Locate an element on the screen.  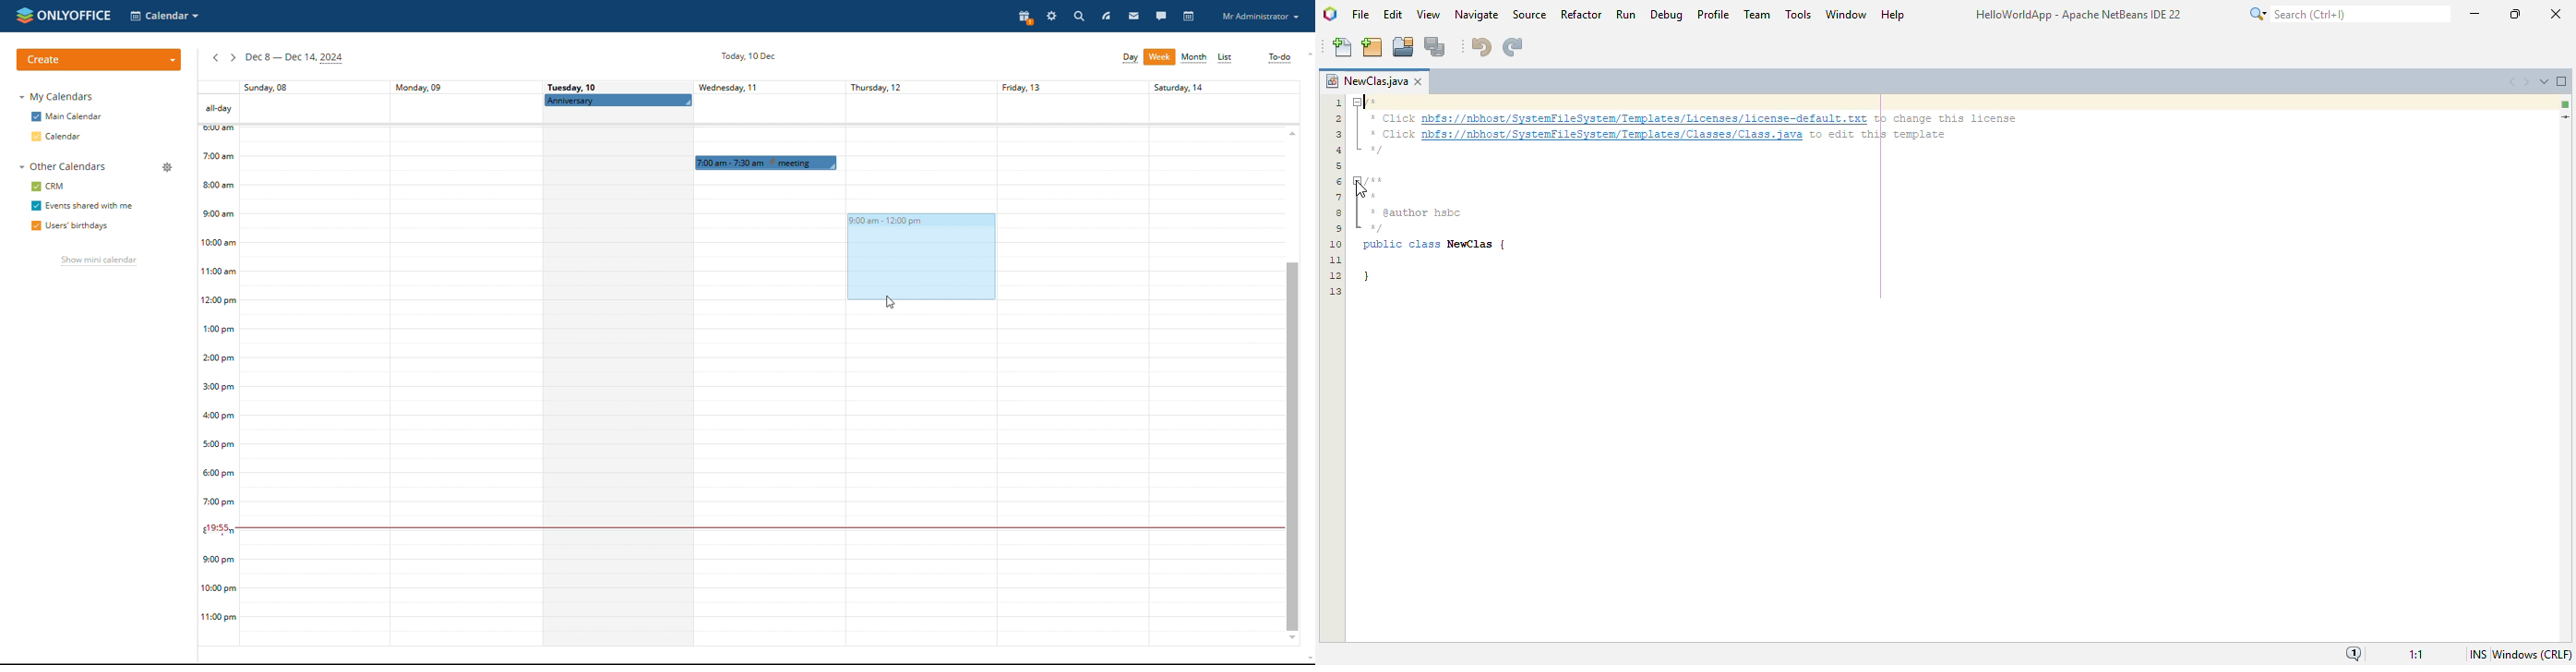
scrollbar is located at coordinates (1292, 445).